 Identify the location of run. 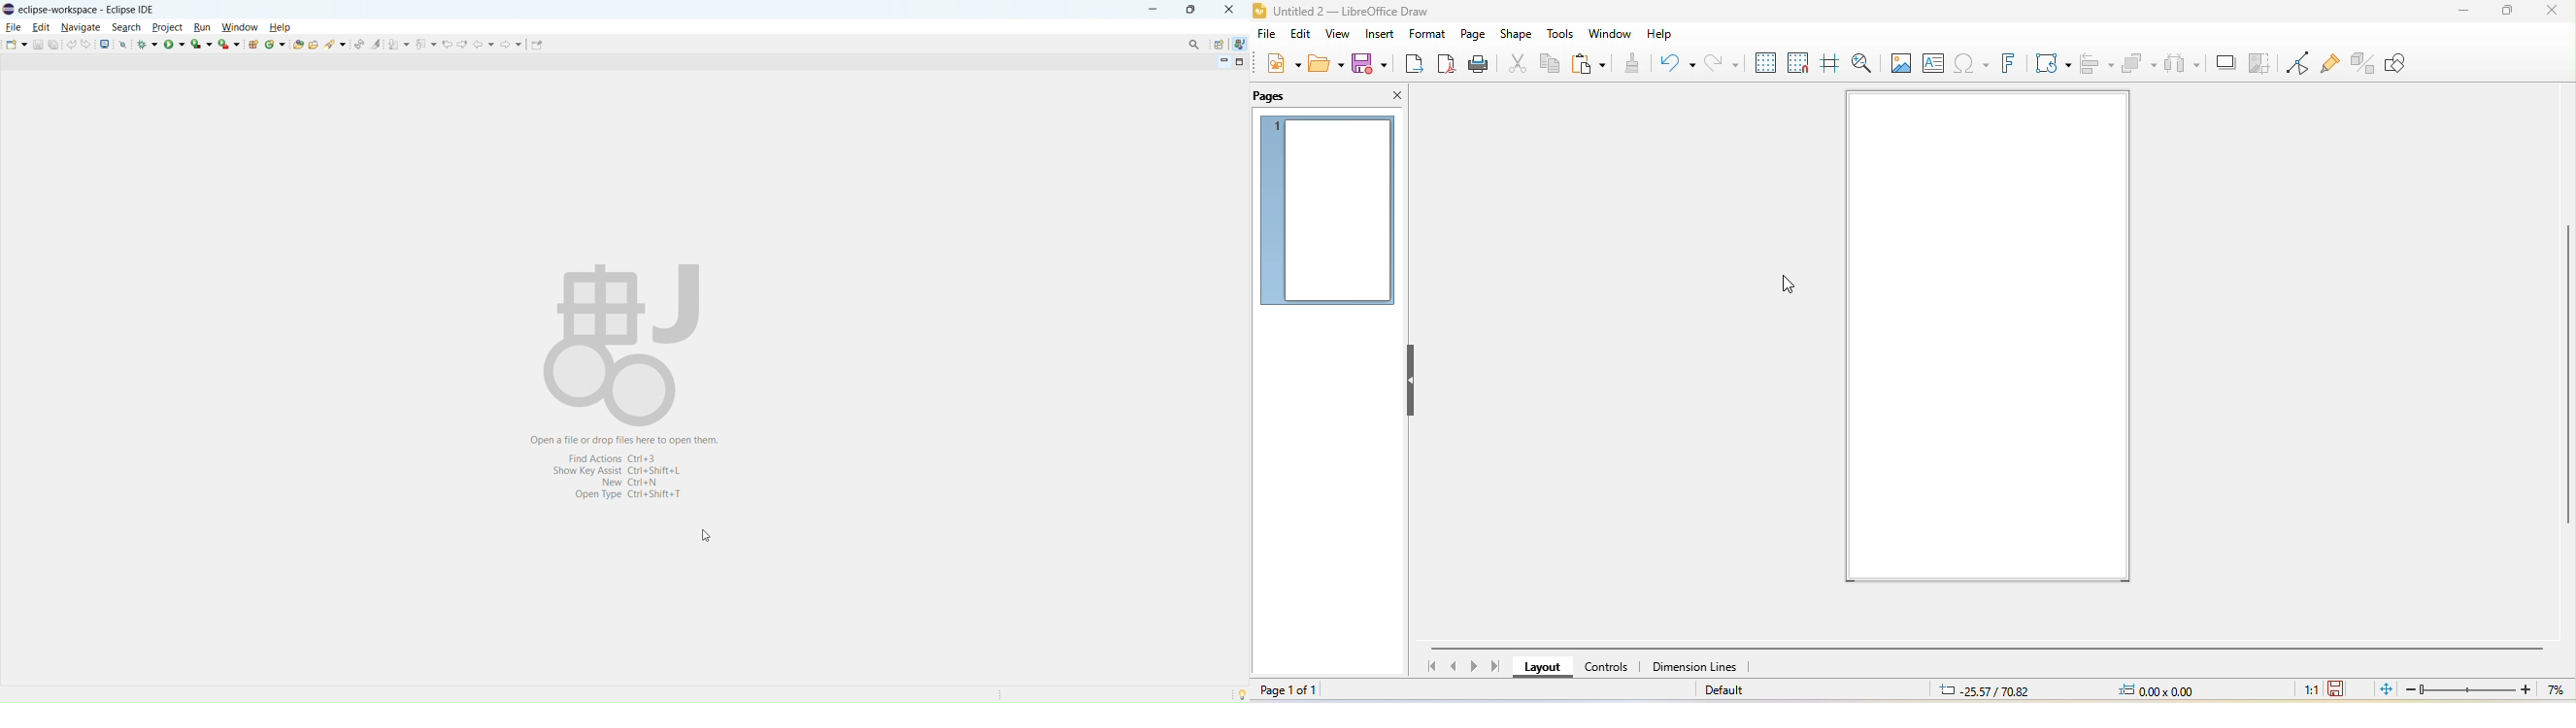
(202, 27).